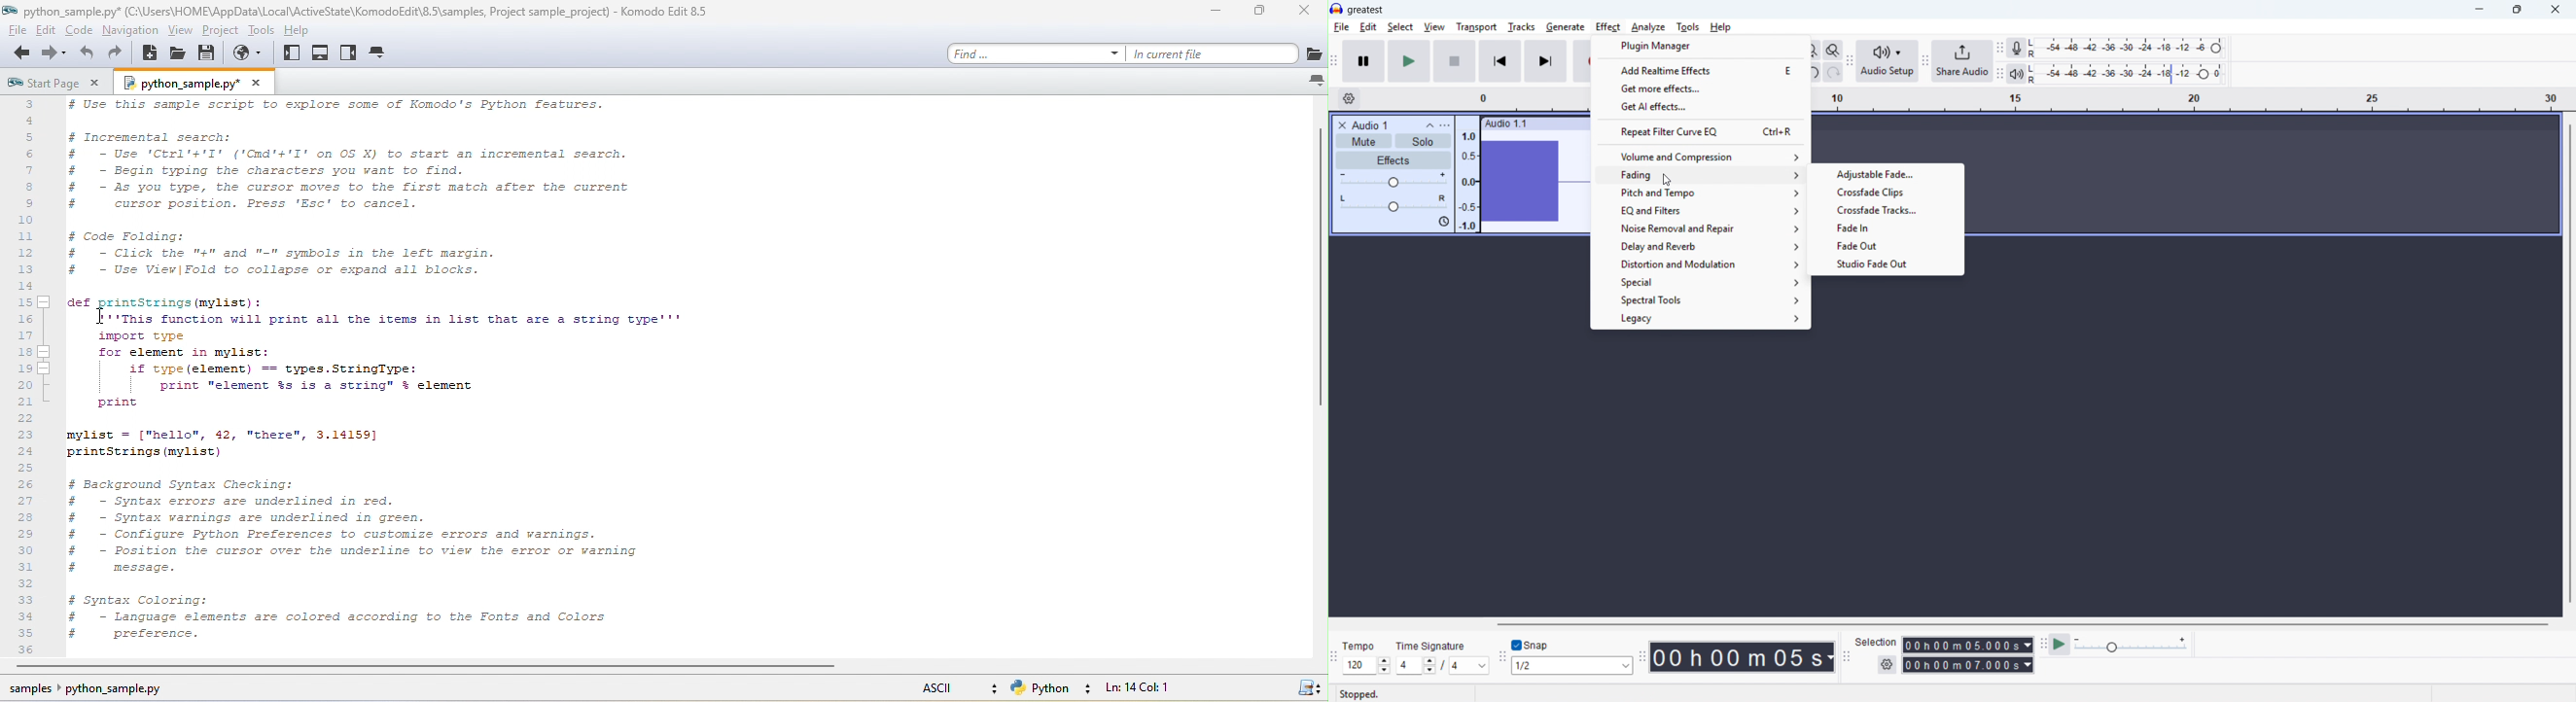  What do you see at coordinates (368, 11) in the screenshot?
I see `title` at bounding box center [368, 11].